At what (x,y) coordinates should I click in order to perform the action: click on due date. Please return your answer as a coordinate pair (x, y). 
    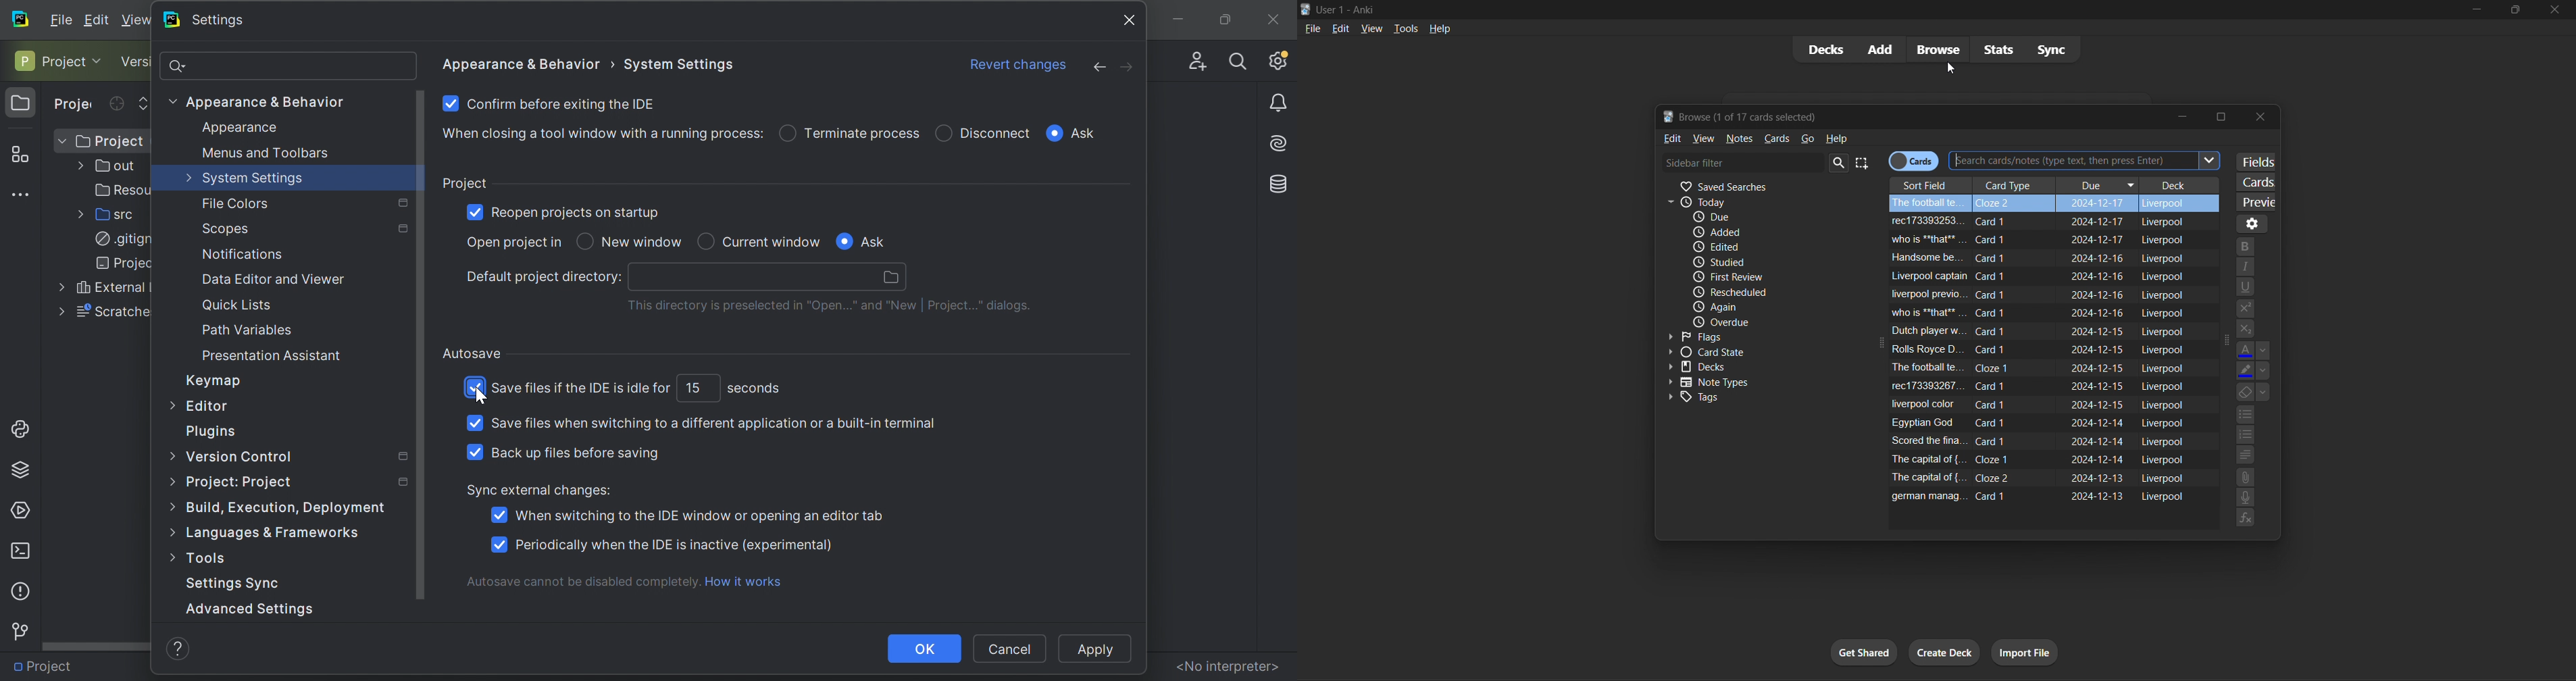
    Looking at the image, I should click on (2095, 477).